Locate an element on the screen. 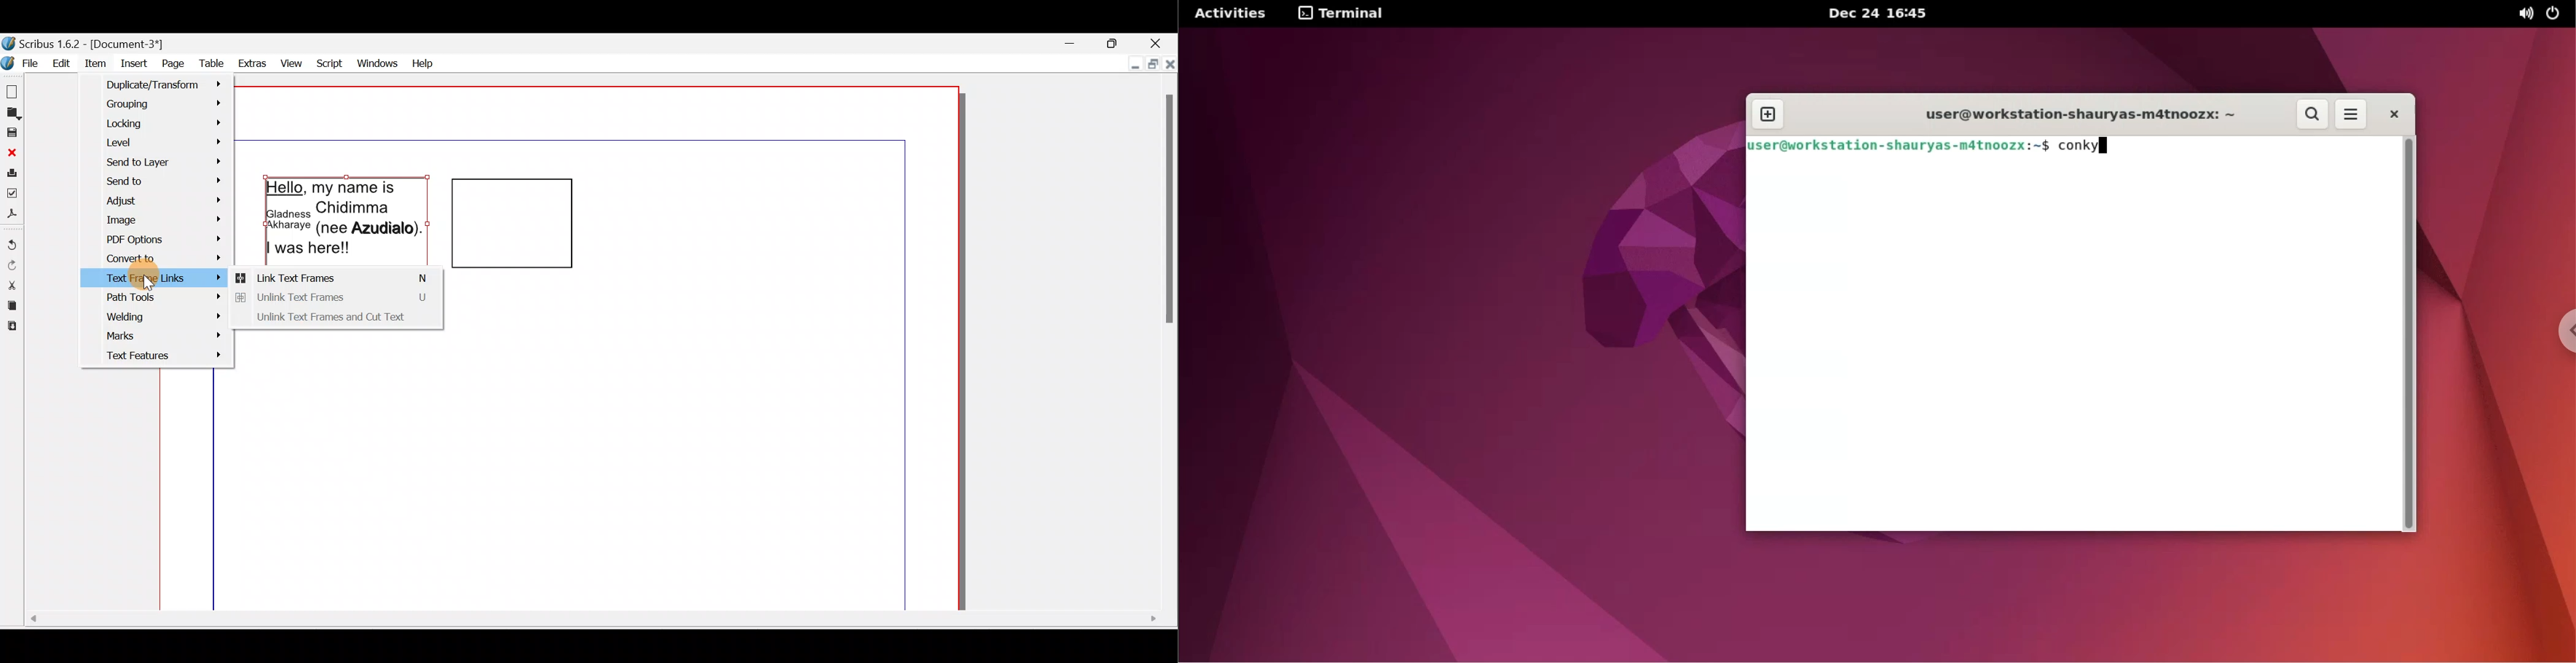  Path tools is located at coordinates (159, 297).